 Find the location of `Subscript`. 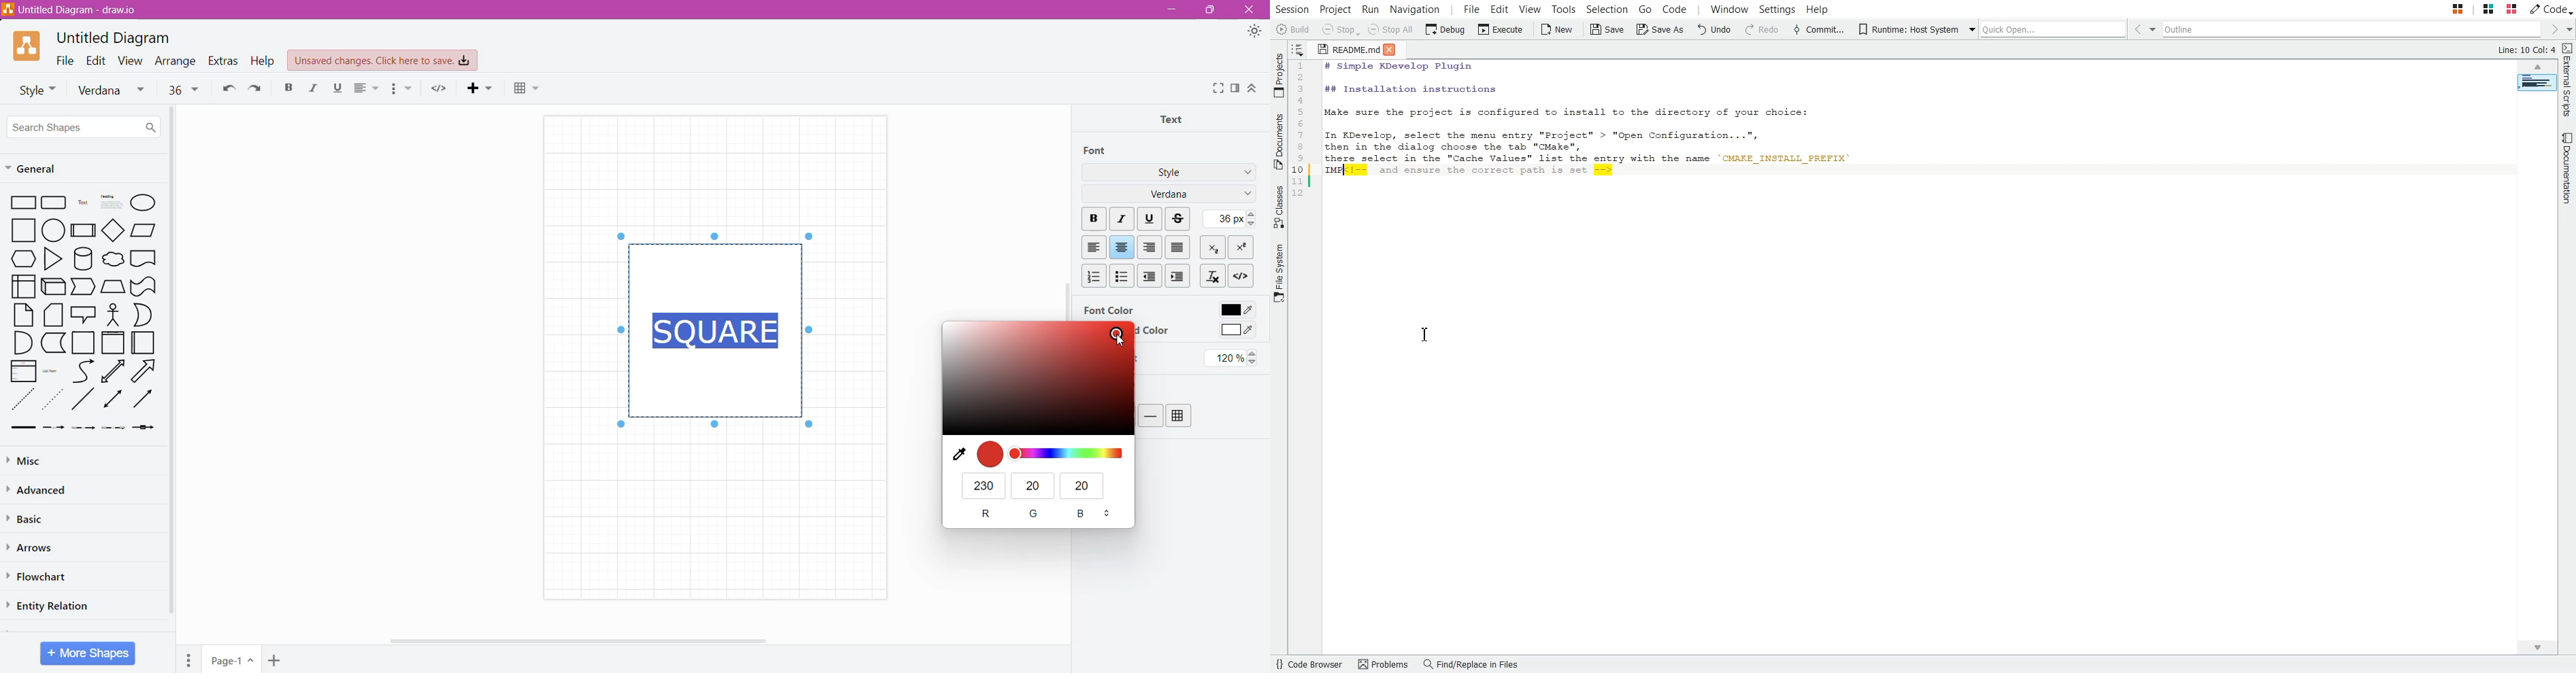

Subscript is located at coordinates (1214, 247).